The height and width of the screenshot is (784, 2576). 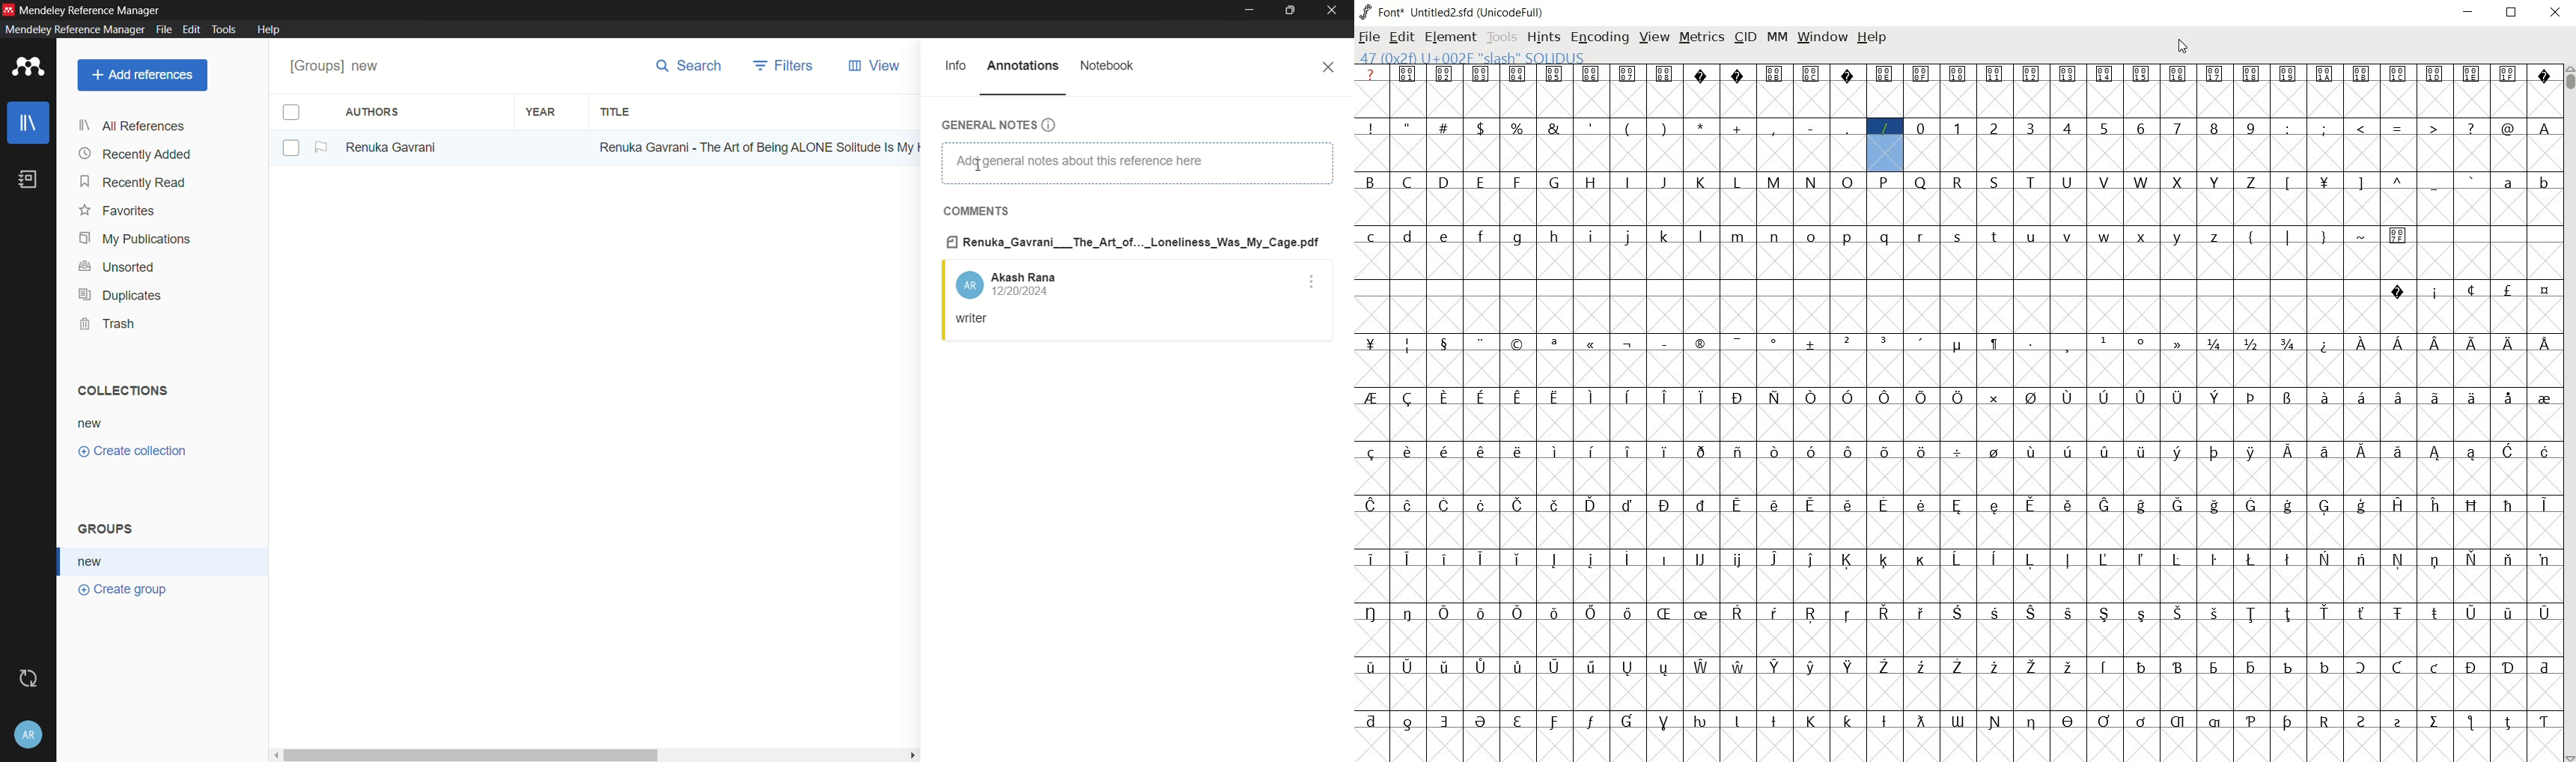 I want to click on glyph, so click(x=2435, y=613).